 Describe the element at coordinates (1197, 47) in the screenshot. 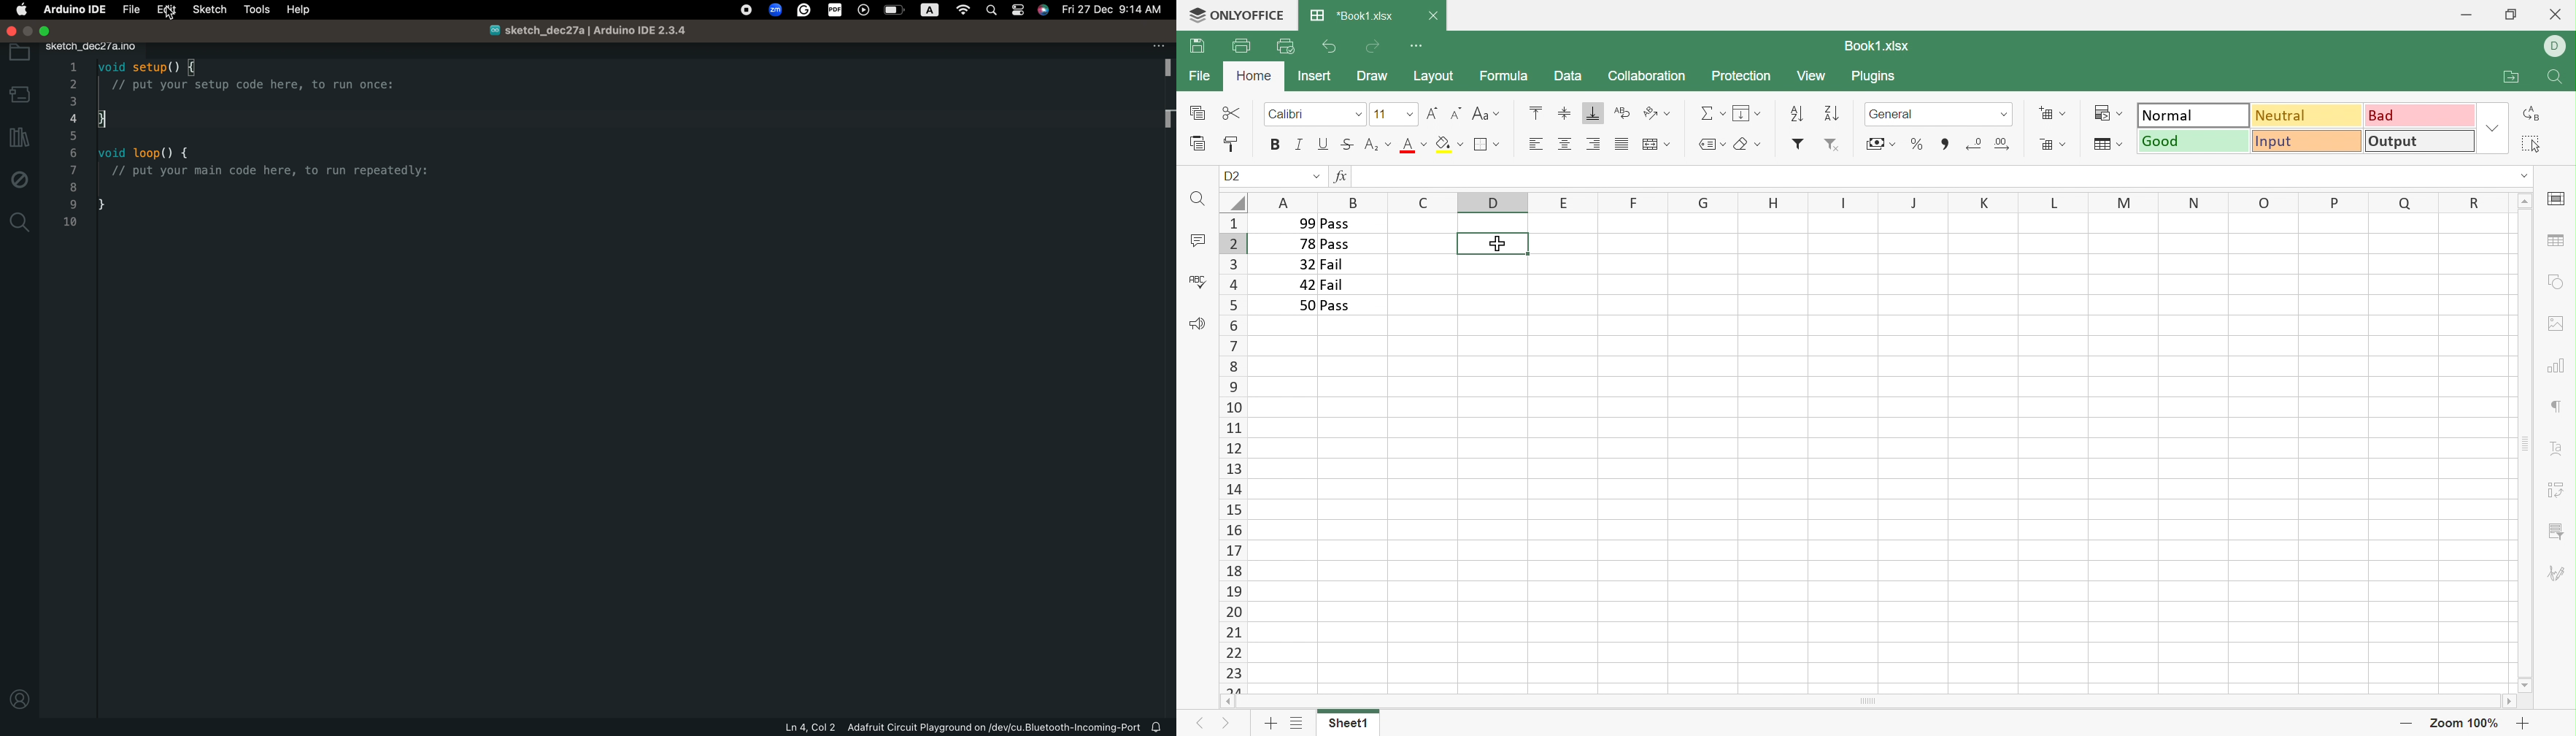

I see `Save` at that location.